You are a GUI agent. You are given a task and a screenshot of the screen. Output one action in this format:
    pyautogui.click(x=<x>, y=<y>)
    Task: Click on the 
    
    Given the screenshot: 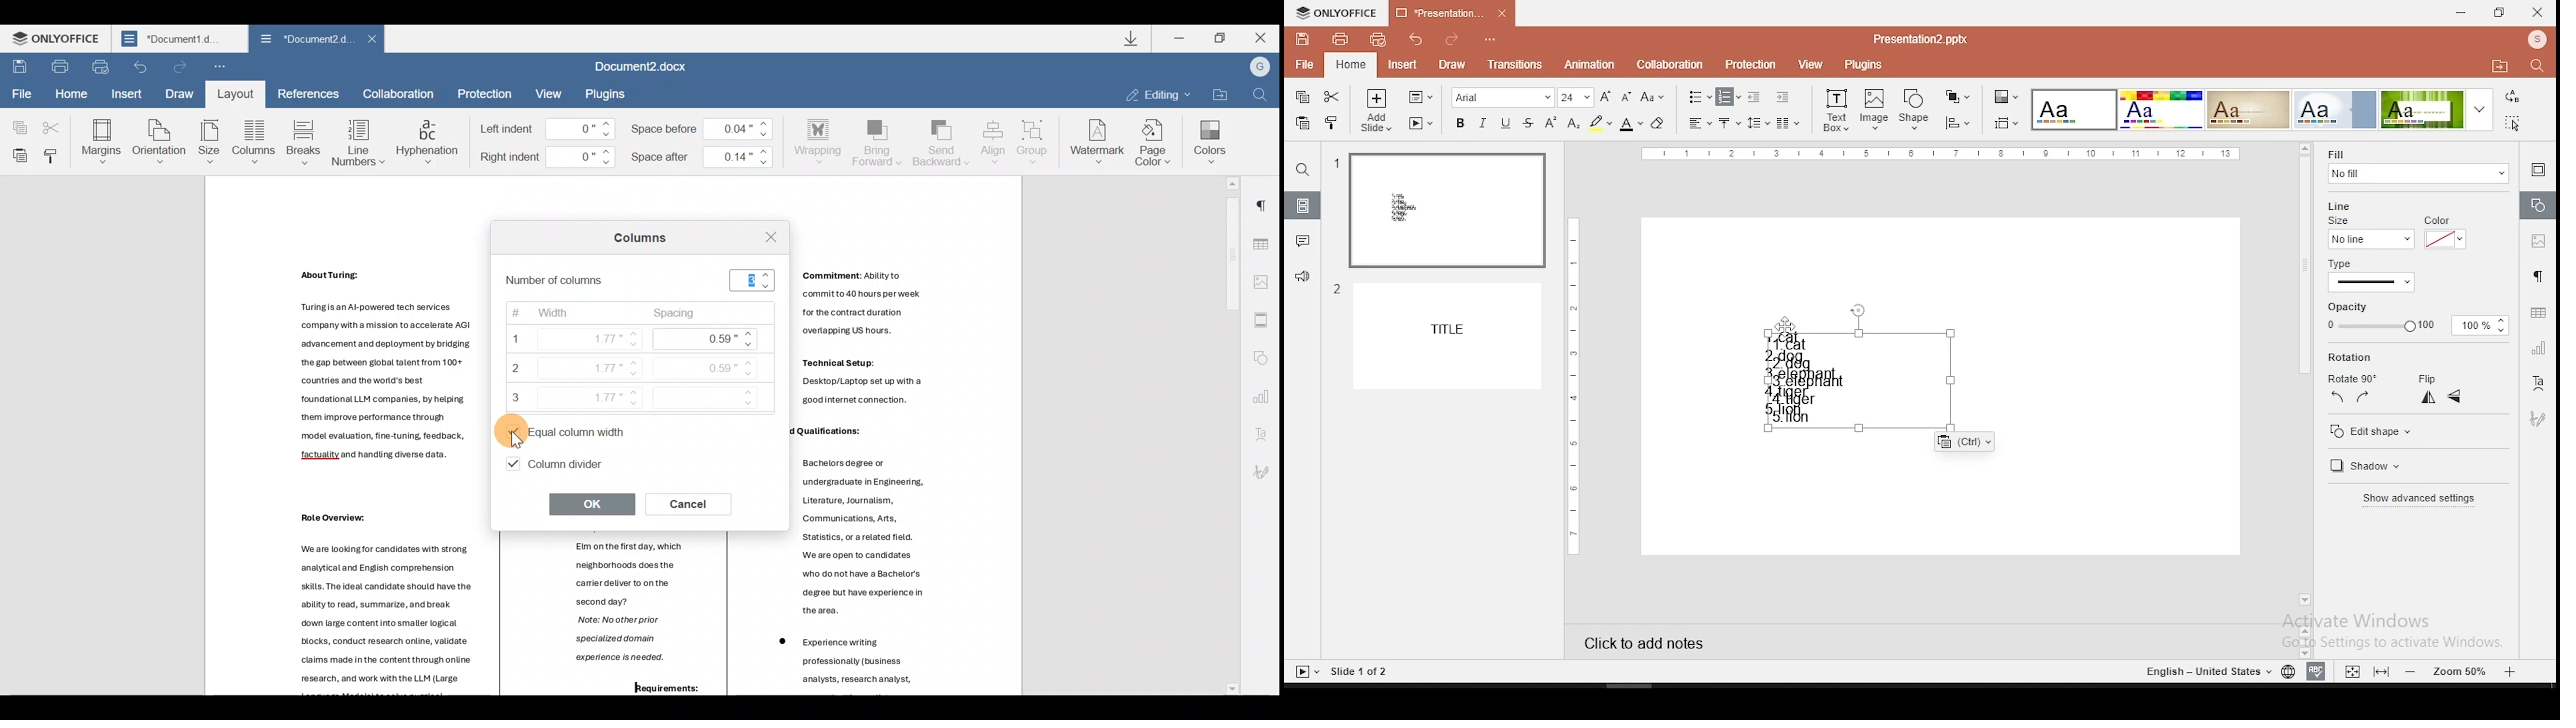 What is the action you would take?
    pyautogui.click(x=831, y=435)
    